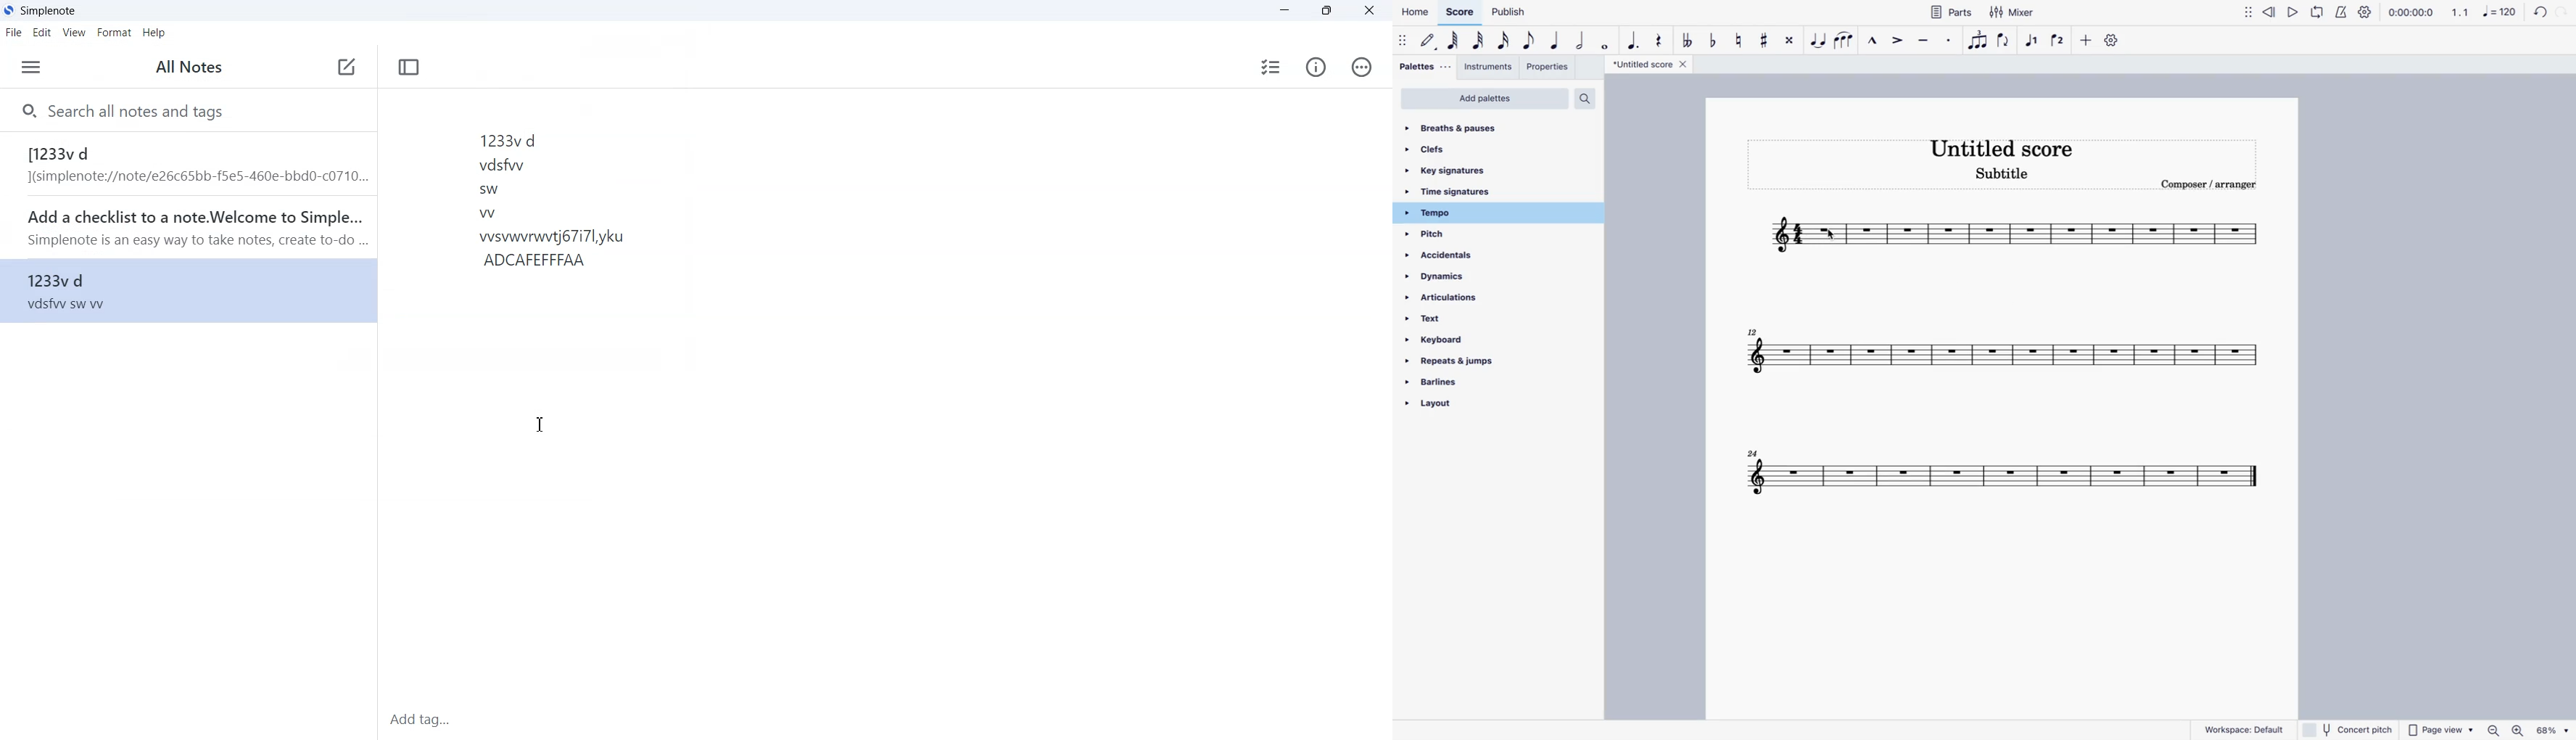  Describe the element at coordinates (31, 67) in the screenshot. I see `Menu` at that location.